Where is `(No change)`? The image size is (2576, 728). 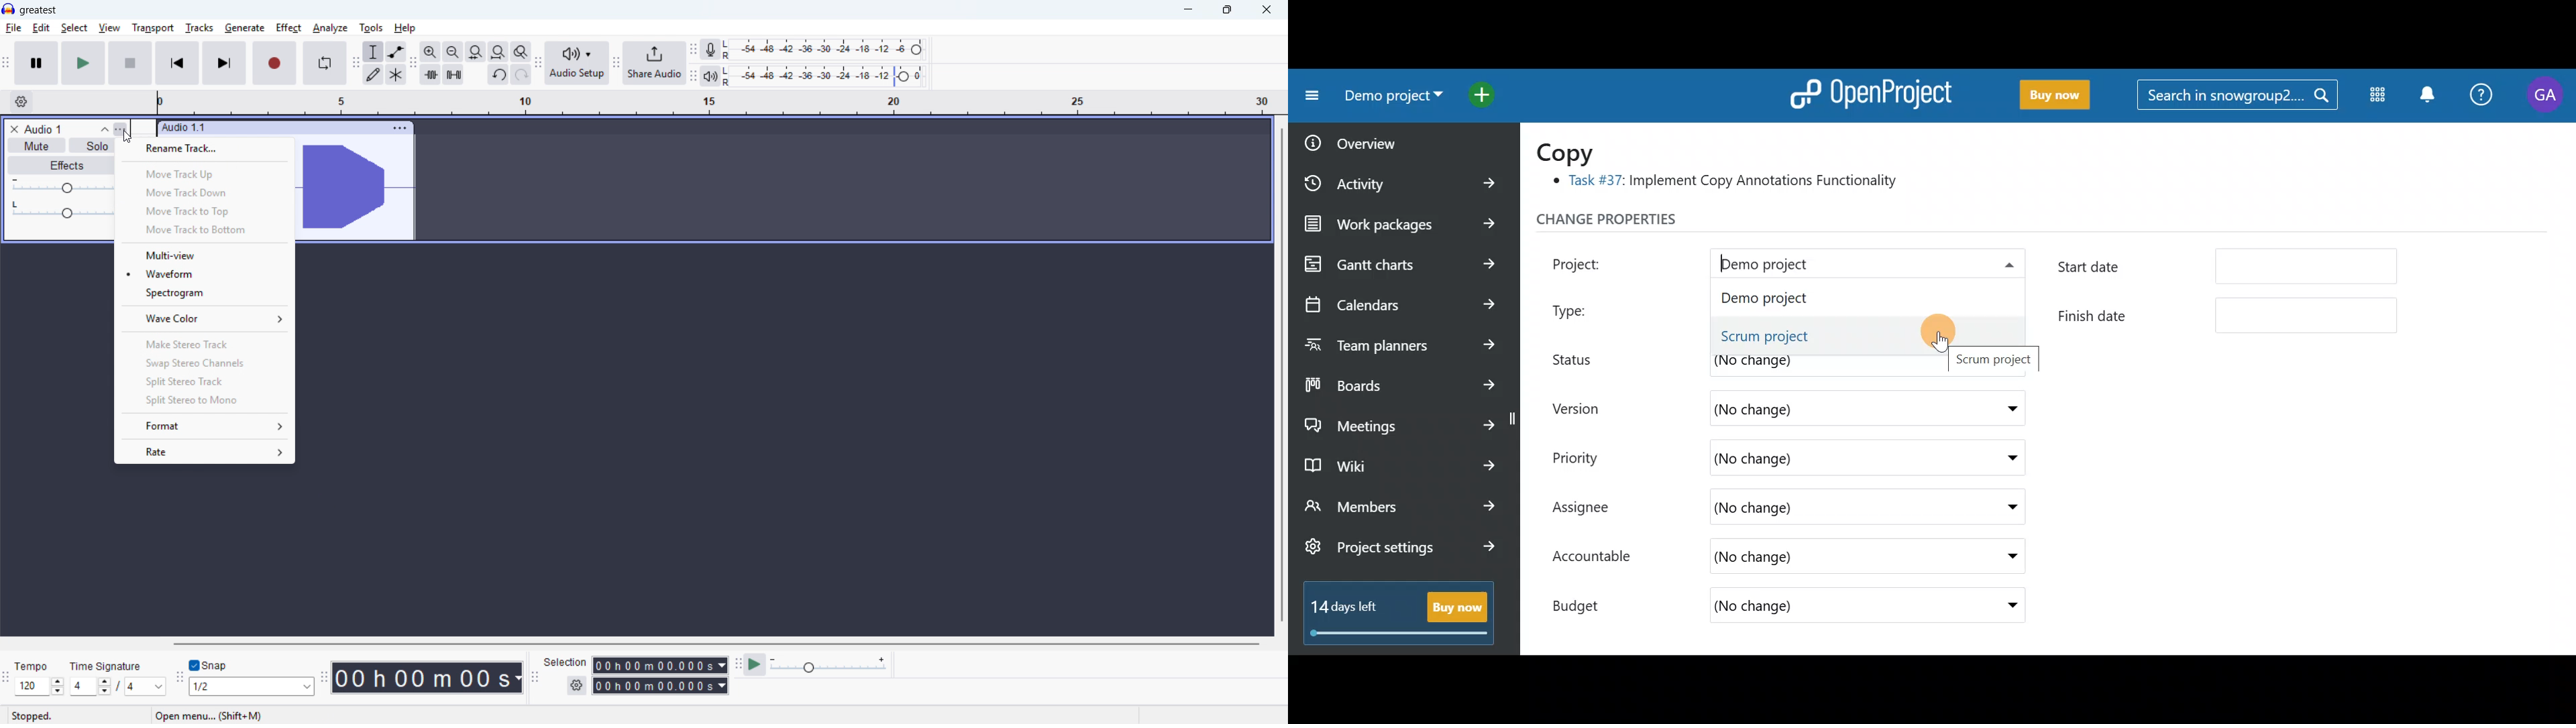 (No change) is located at coordinates (1818, 509).